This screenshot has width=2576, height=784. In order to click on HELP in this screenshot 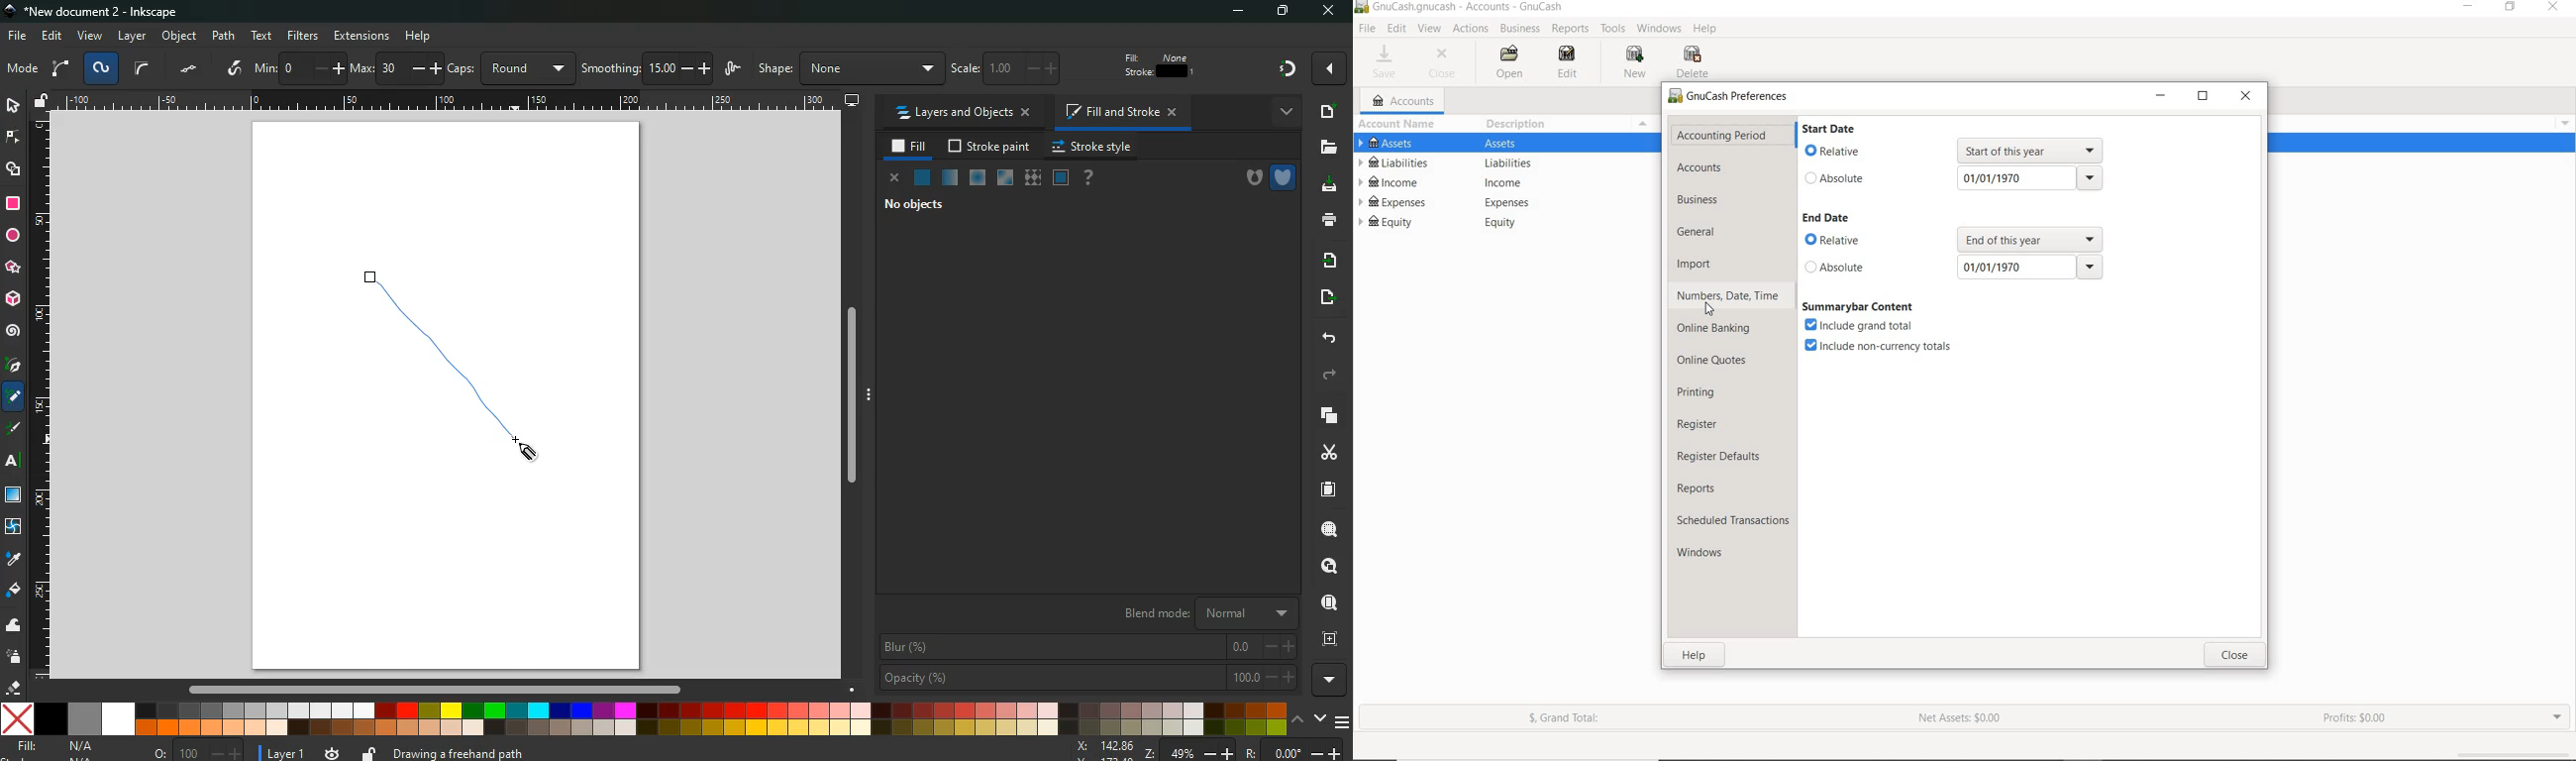, I will do `click(1706, 29)`.